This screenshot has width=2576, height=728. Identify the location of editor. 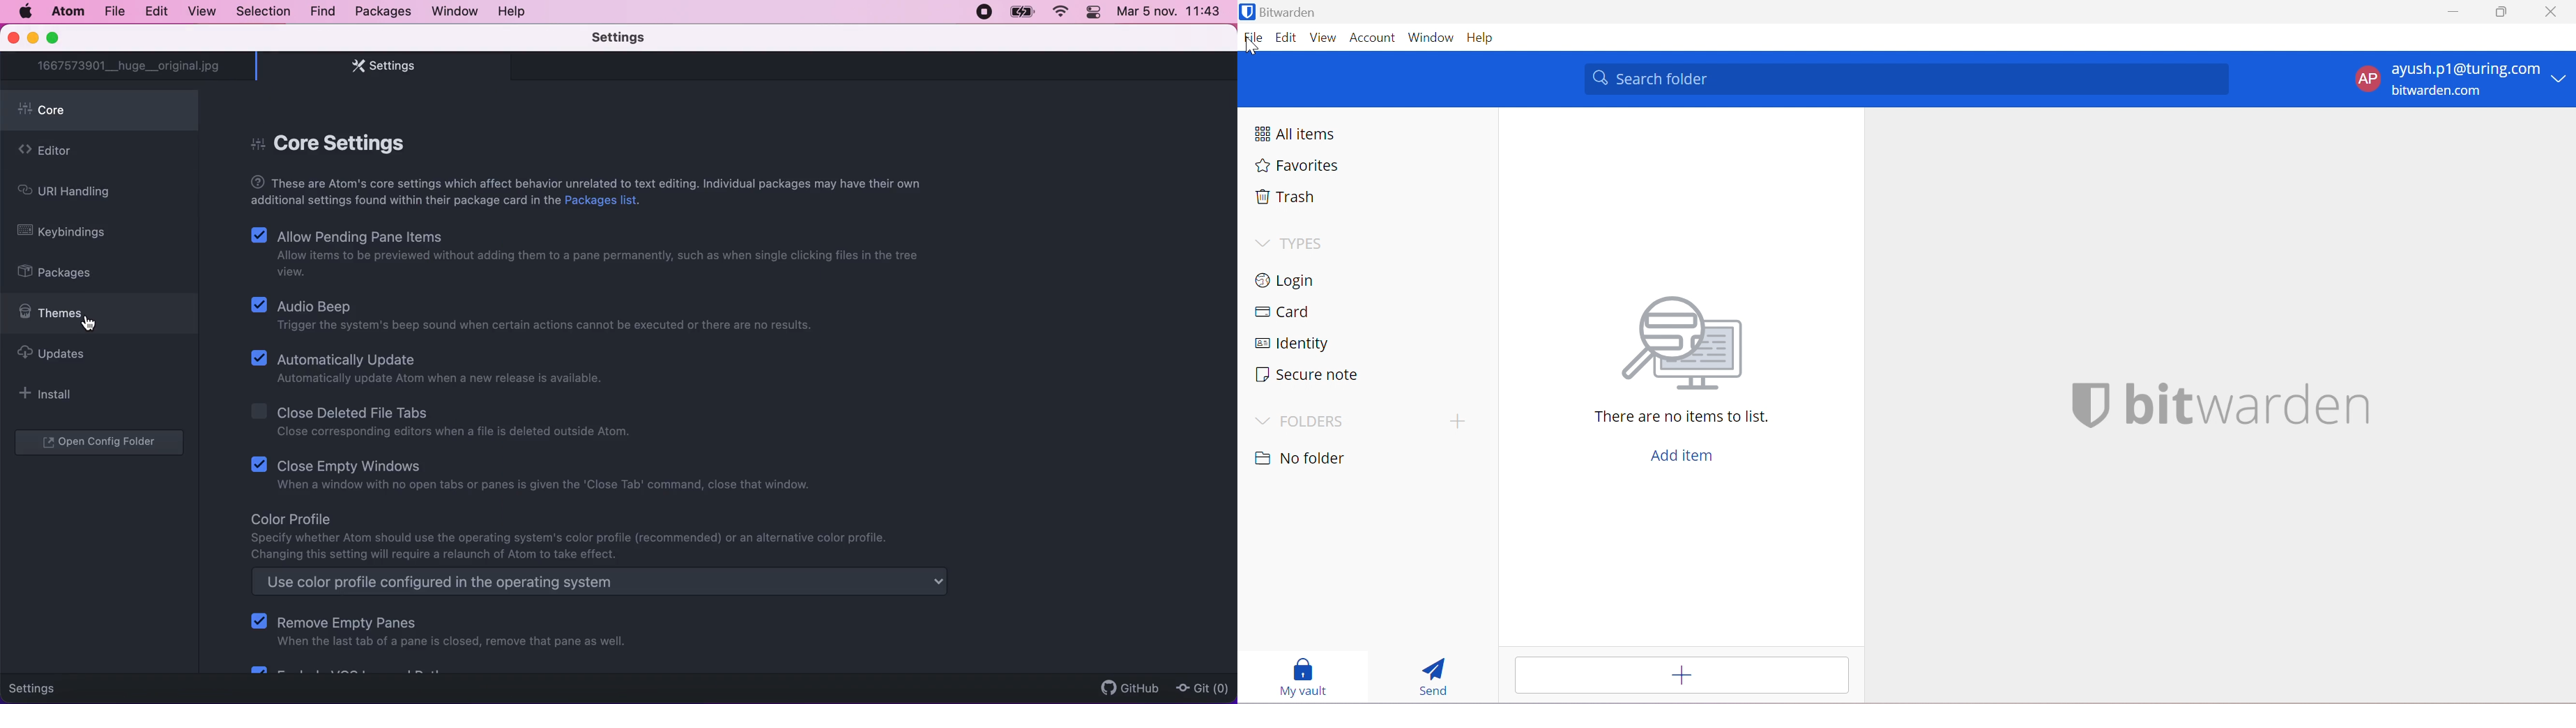
(75, 152).